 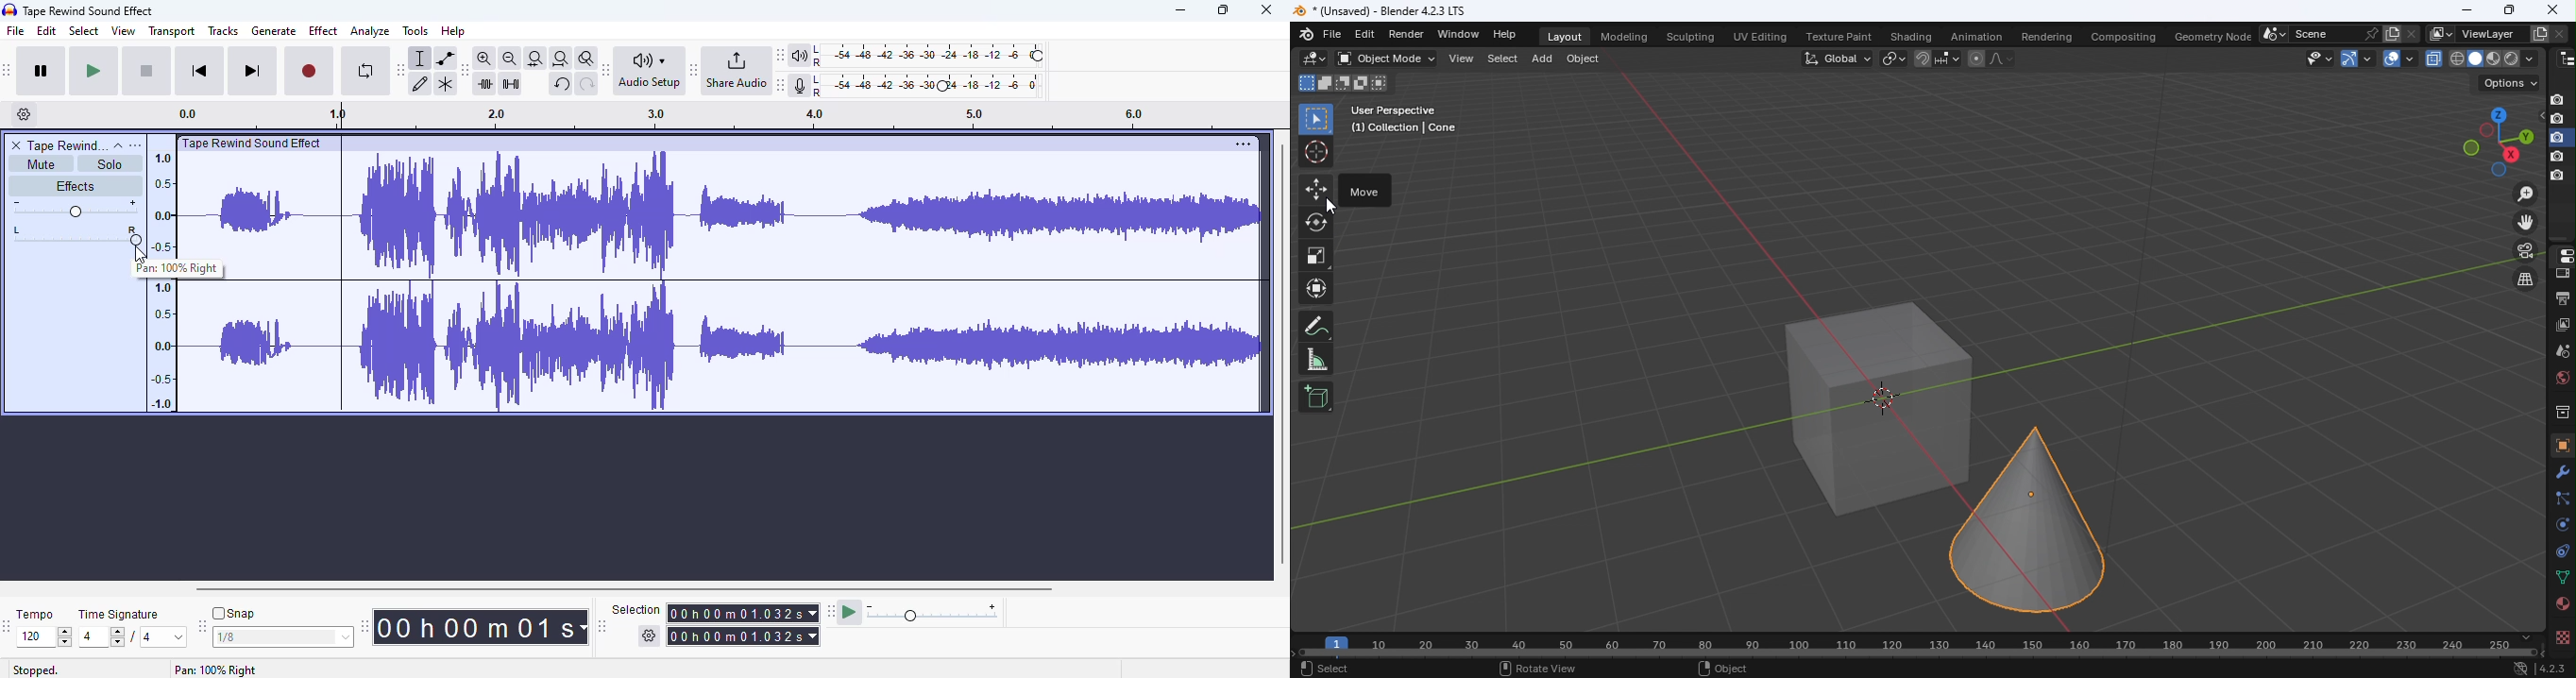 I want to click on file, so click(x=16, y=30).